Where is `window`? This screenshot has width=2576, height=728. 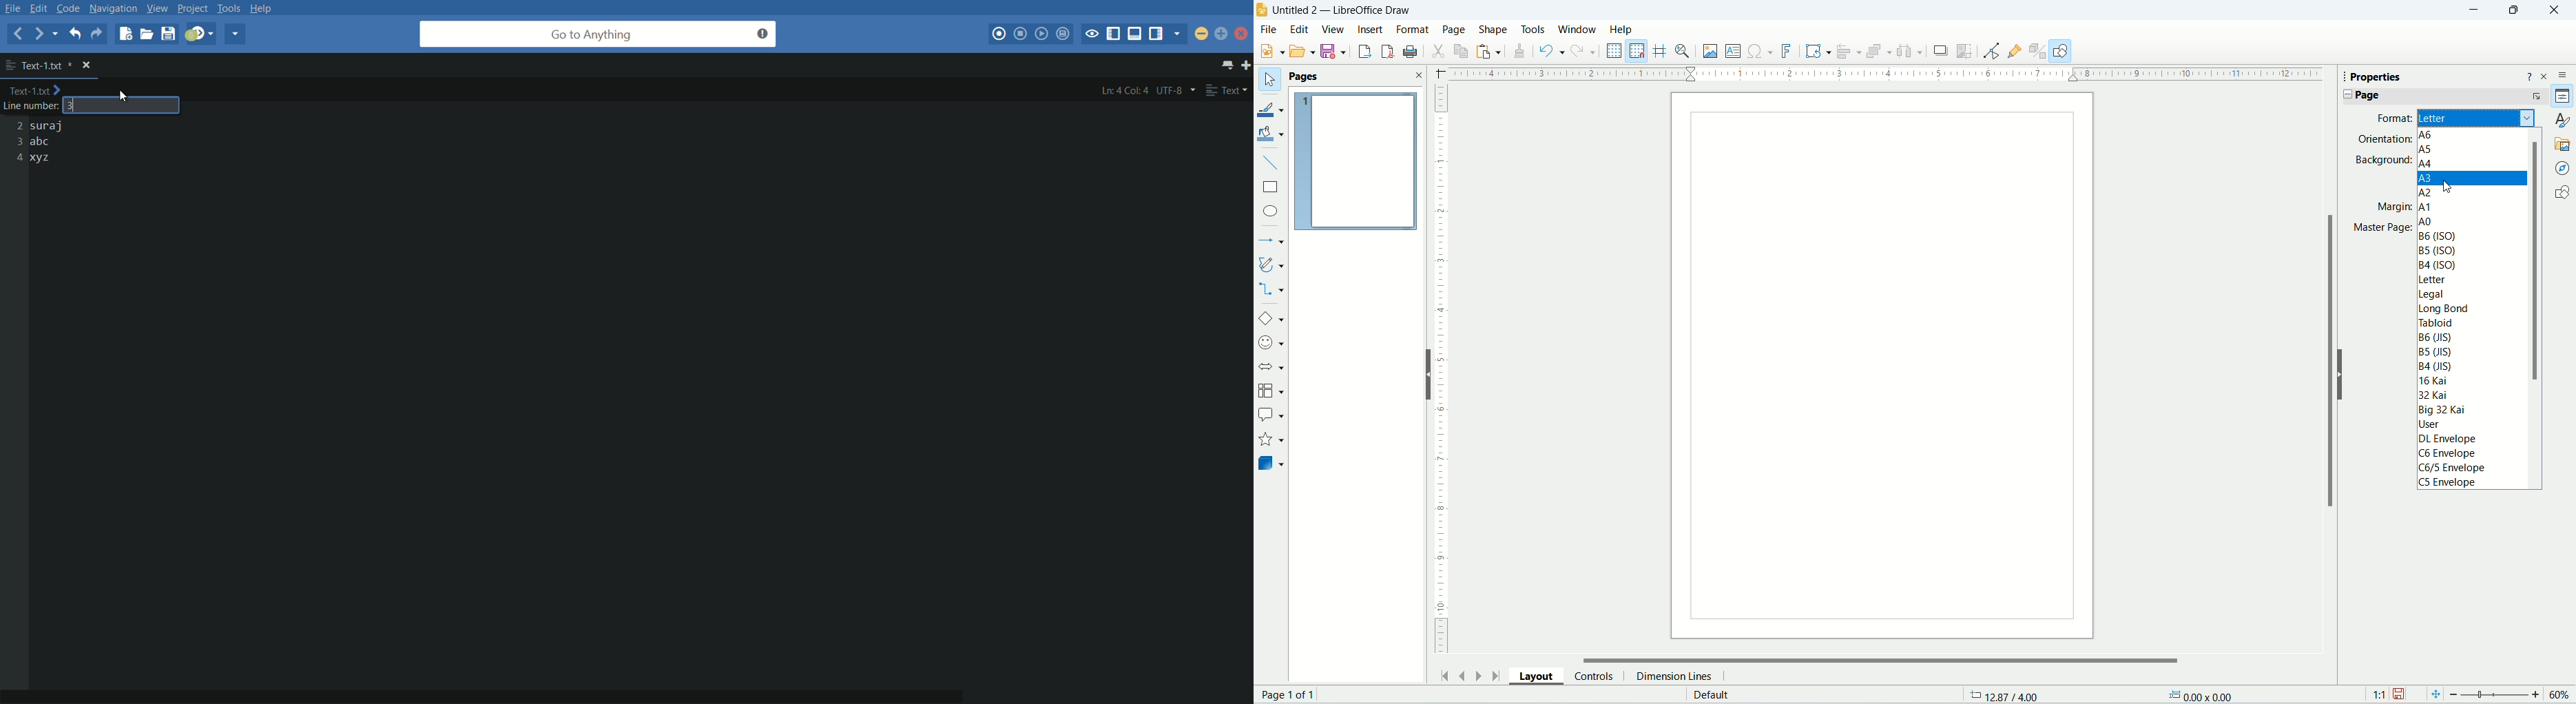
window is located at coordinates (1577, 29).